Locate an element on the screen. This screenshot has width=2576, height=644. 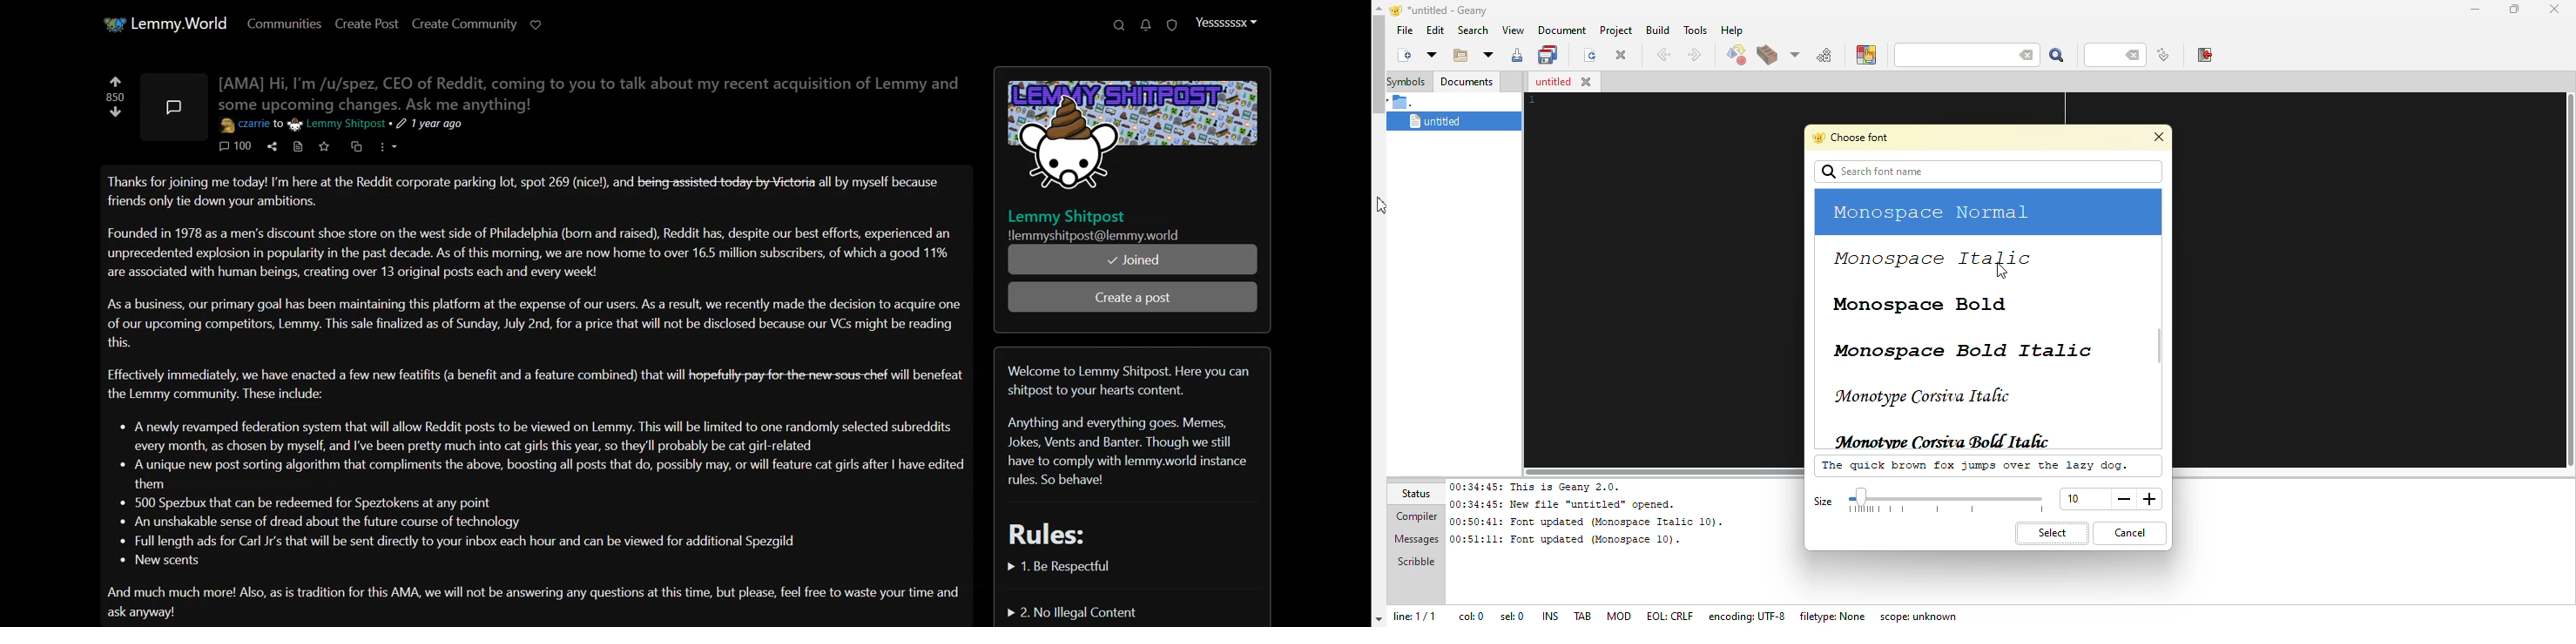
filetype: none is located at coordinates (1833, 614).